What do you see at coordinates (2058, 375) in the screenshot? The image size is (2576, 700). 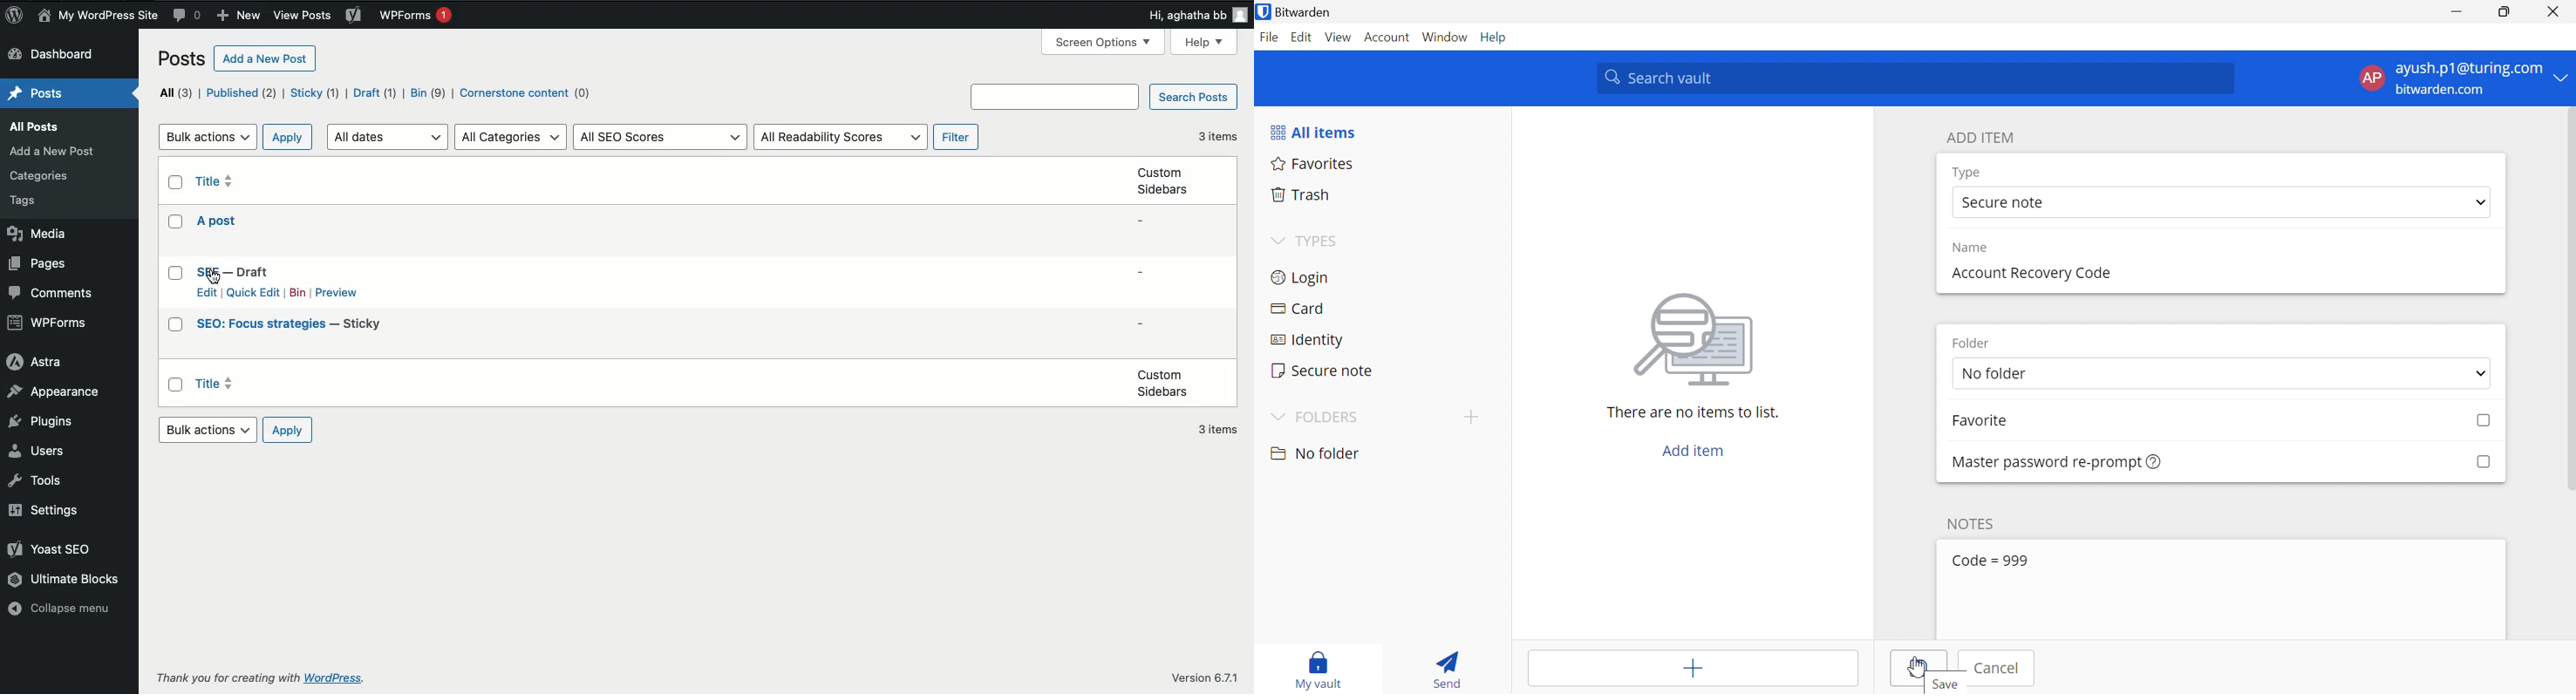 I see `No folder` at bounding box center [2058, 375].